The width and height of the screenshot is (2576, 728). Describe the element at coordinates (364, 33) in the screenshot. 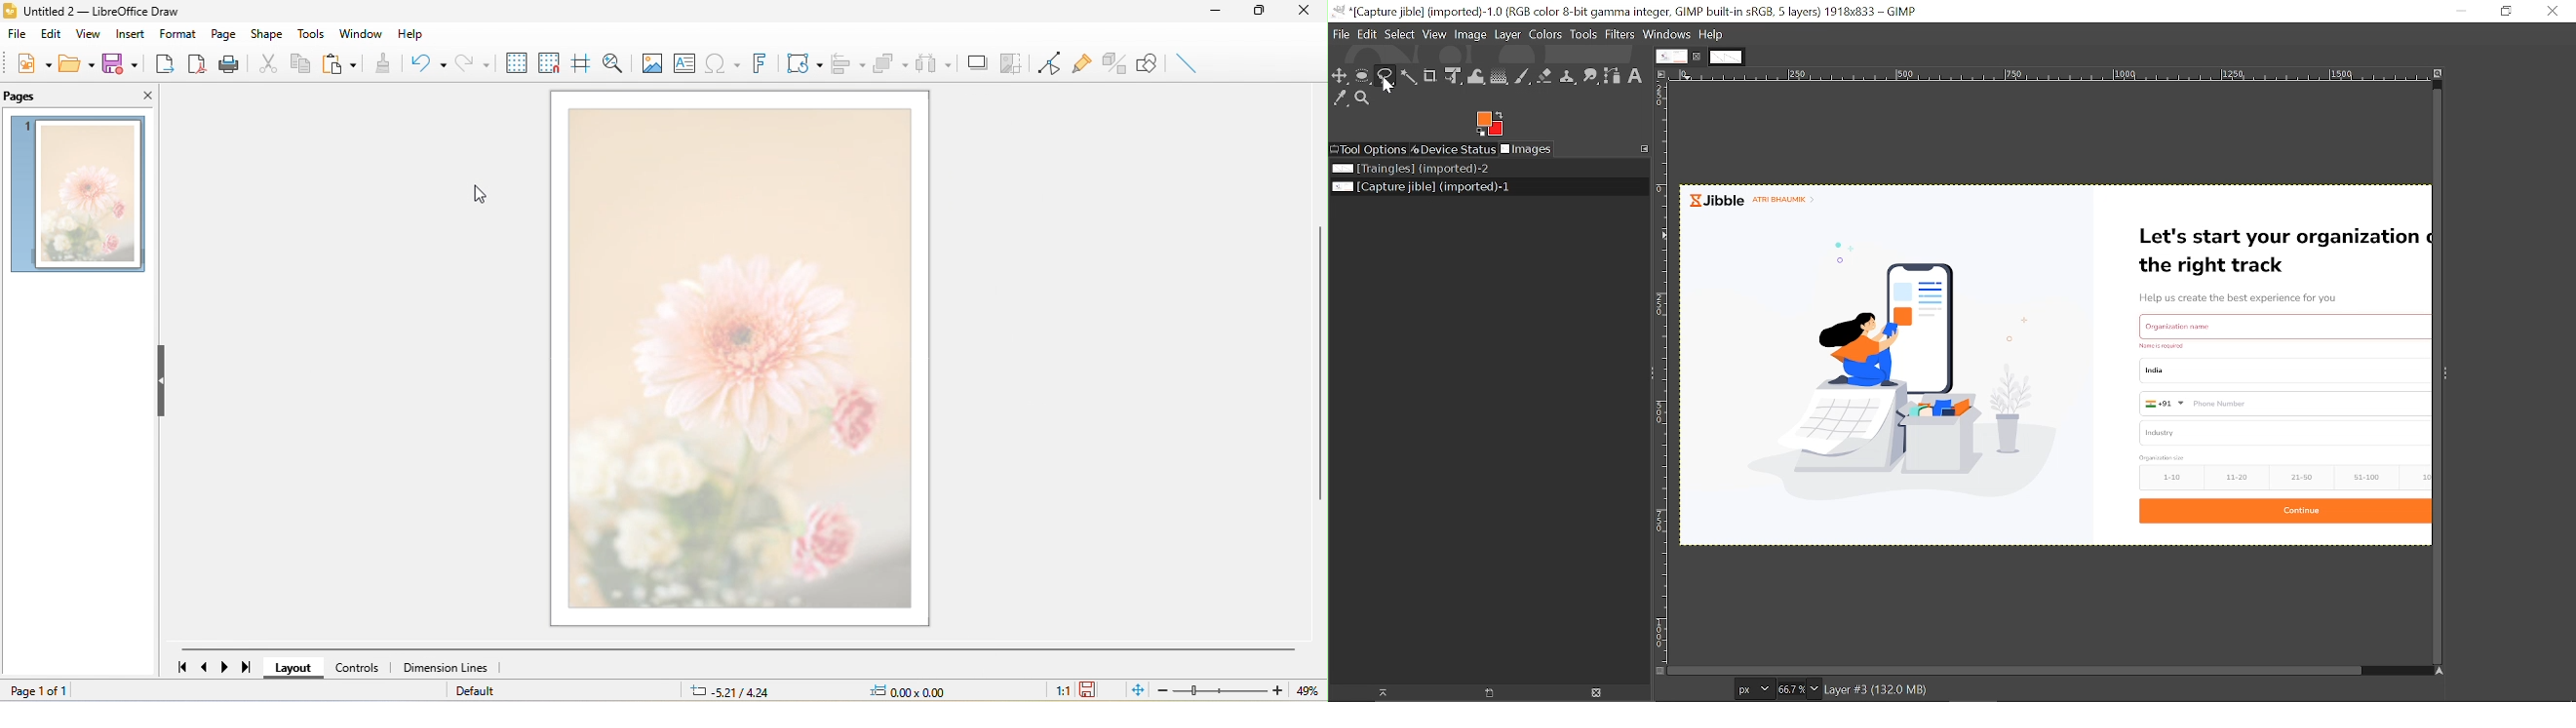

I see `window` at that location.